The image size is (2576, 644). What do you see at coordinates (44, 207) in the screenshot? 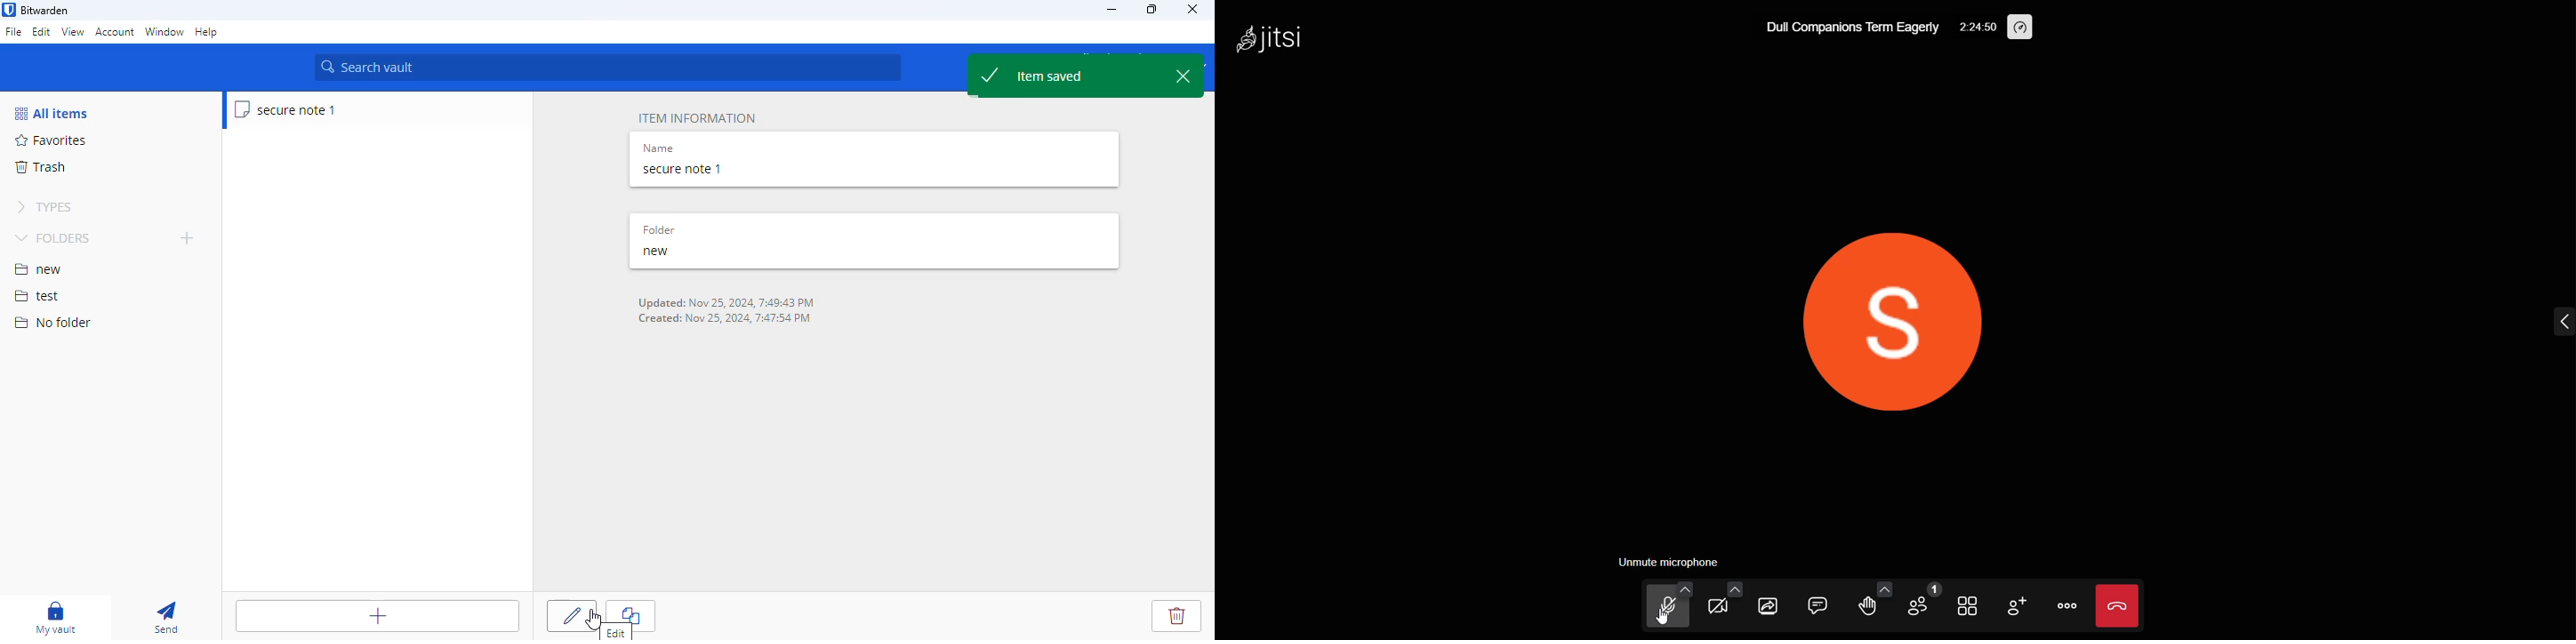
I see `types` at bounding box center [44, 207].